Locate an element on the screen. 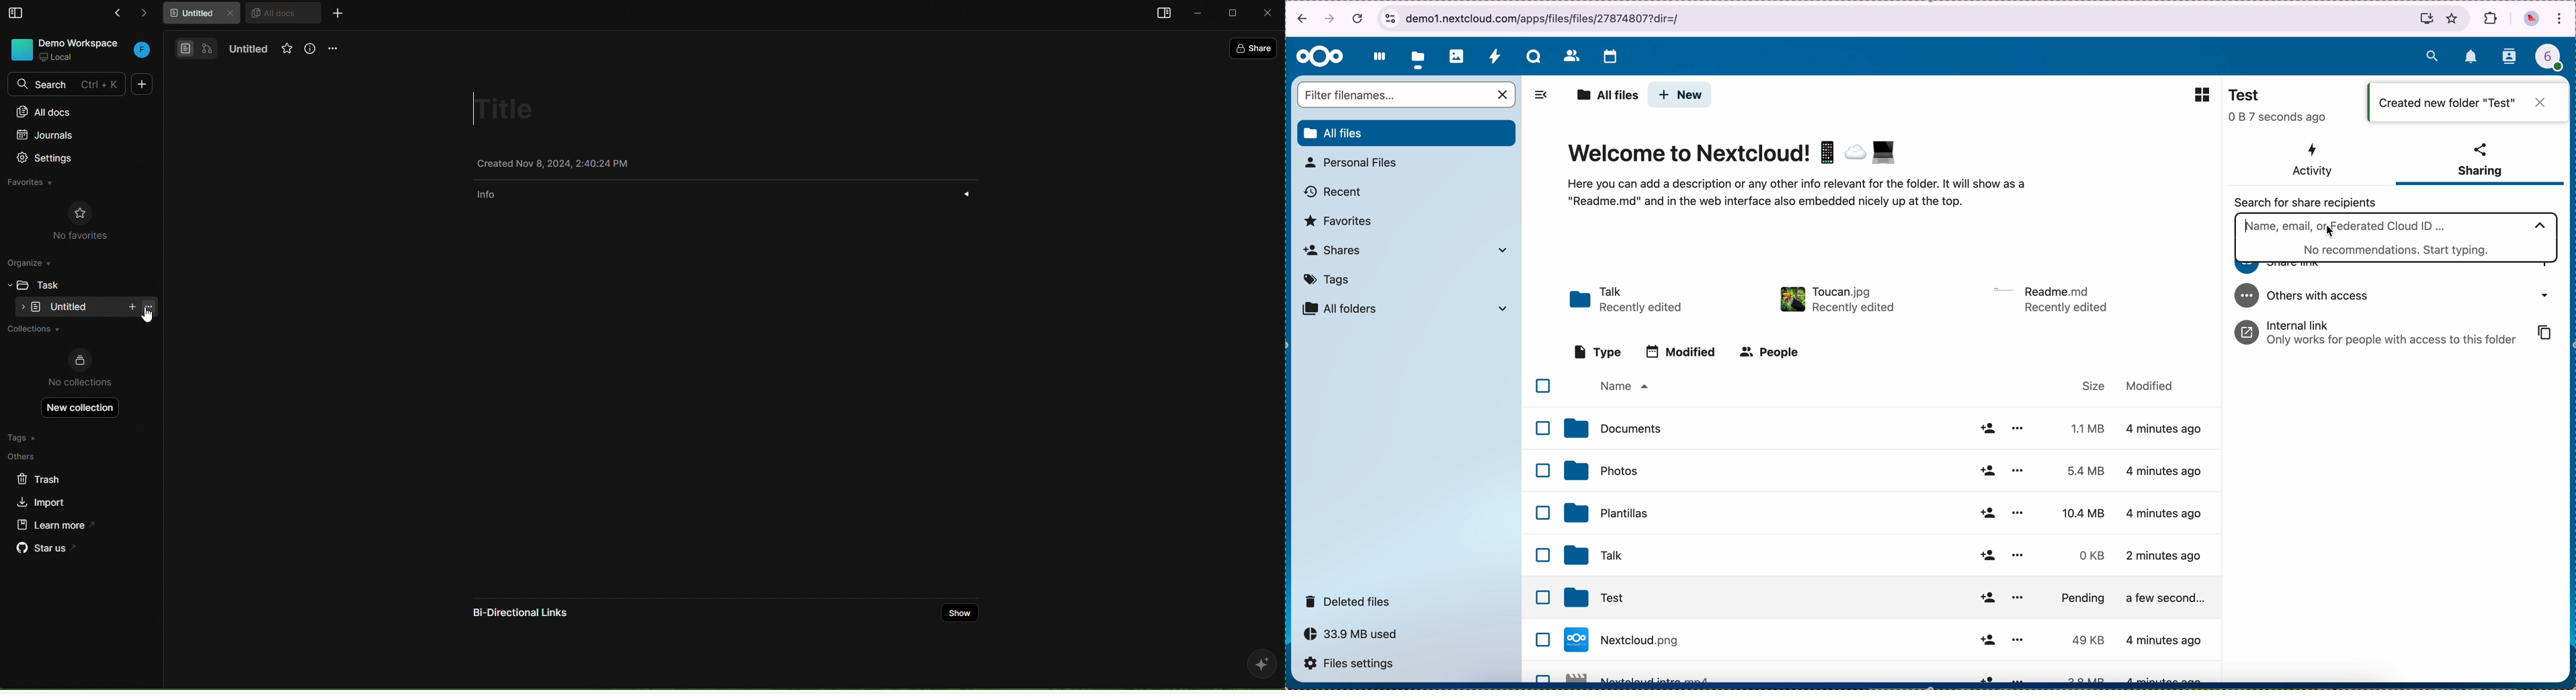 The height and width of the screenshot is (700, 2576). new tab is located at coordinates (337, 13).